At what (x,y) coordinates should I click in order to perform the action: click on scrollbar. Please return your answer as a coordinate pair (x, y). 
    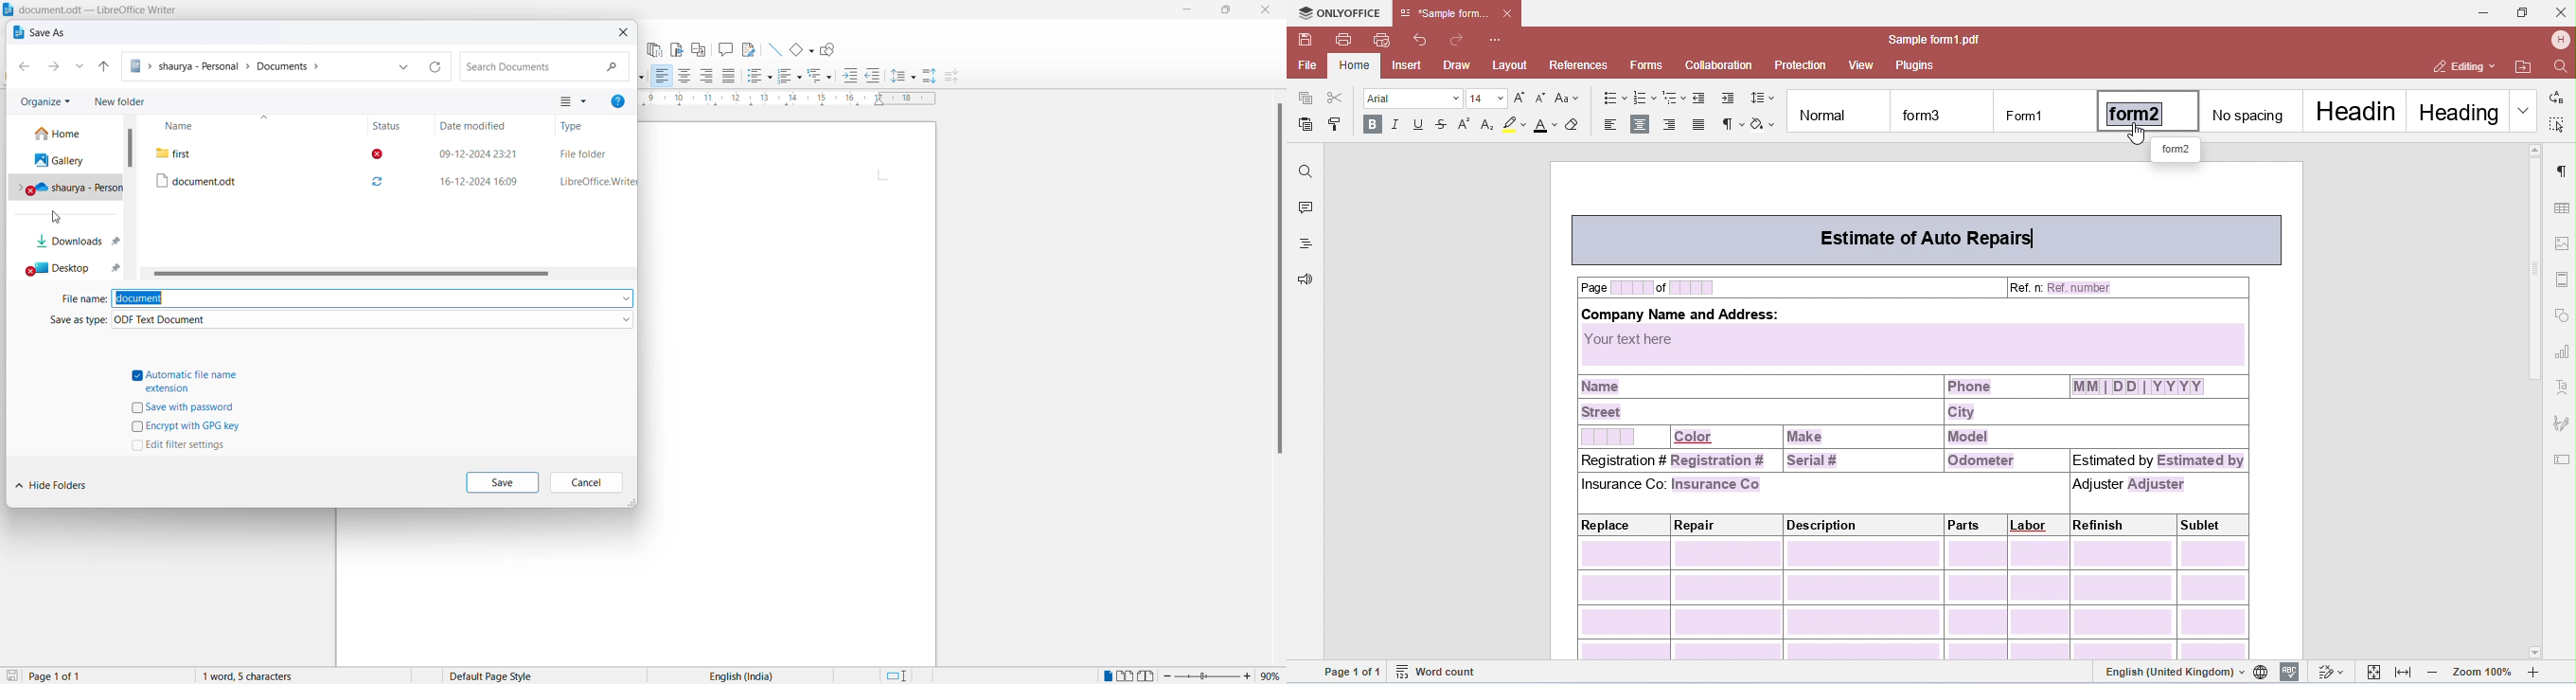
    Looking at the image, I should click on (1278, 283).